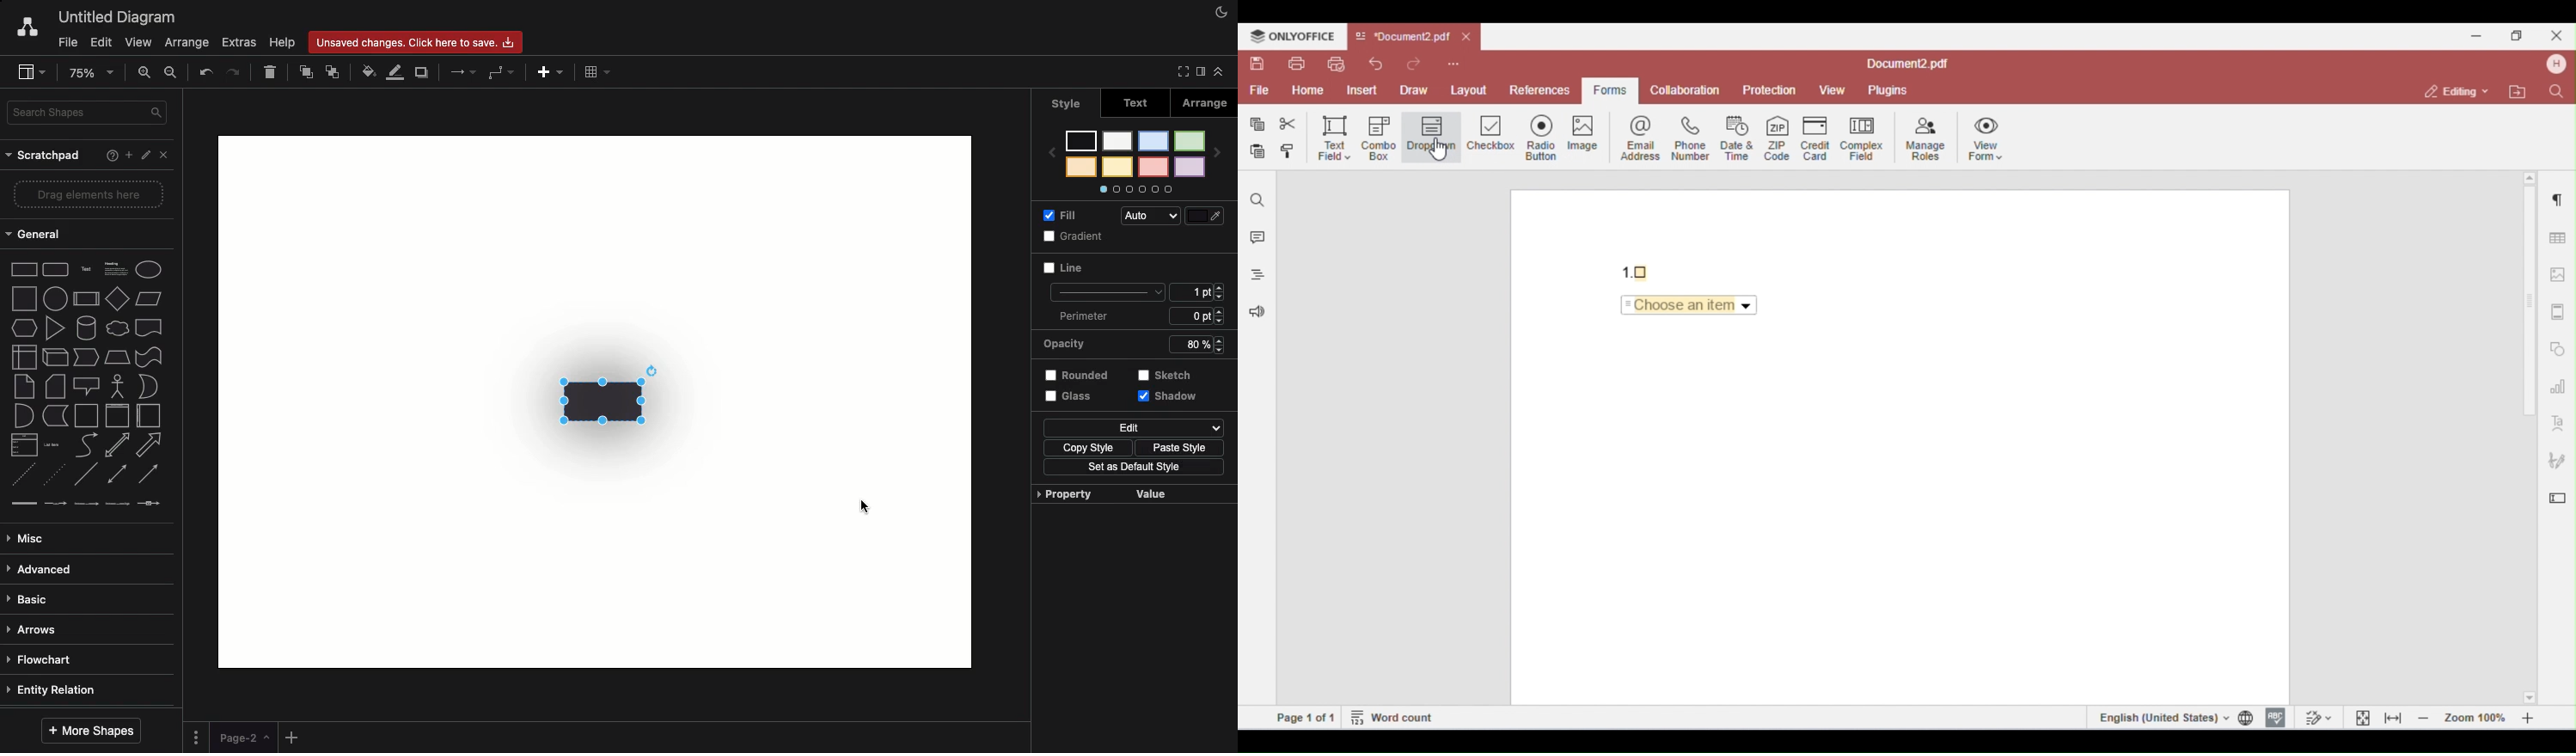 This screenshot has width=2576, height=756. I want to click on previous, so click(1050, 151).